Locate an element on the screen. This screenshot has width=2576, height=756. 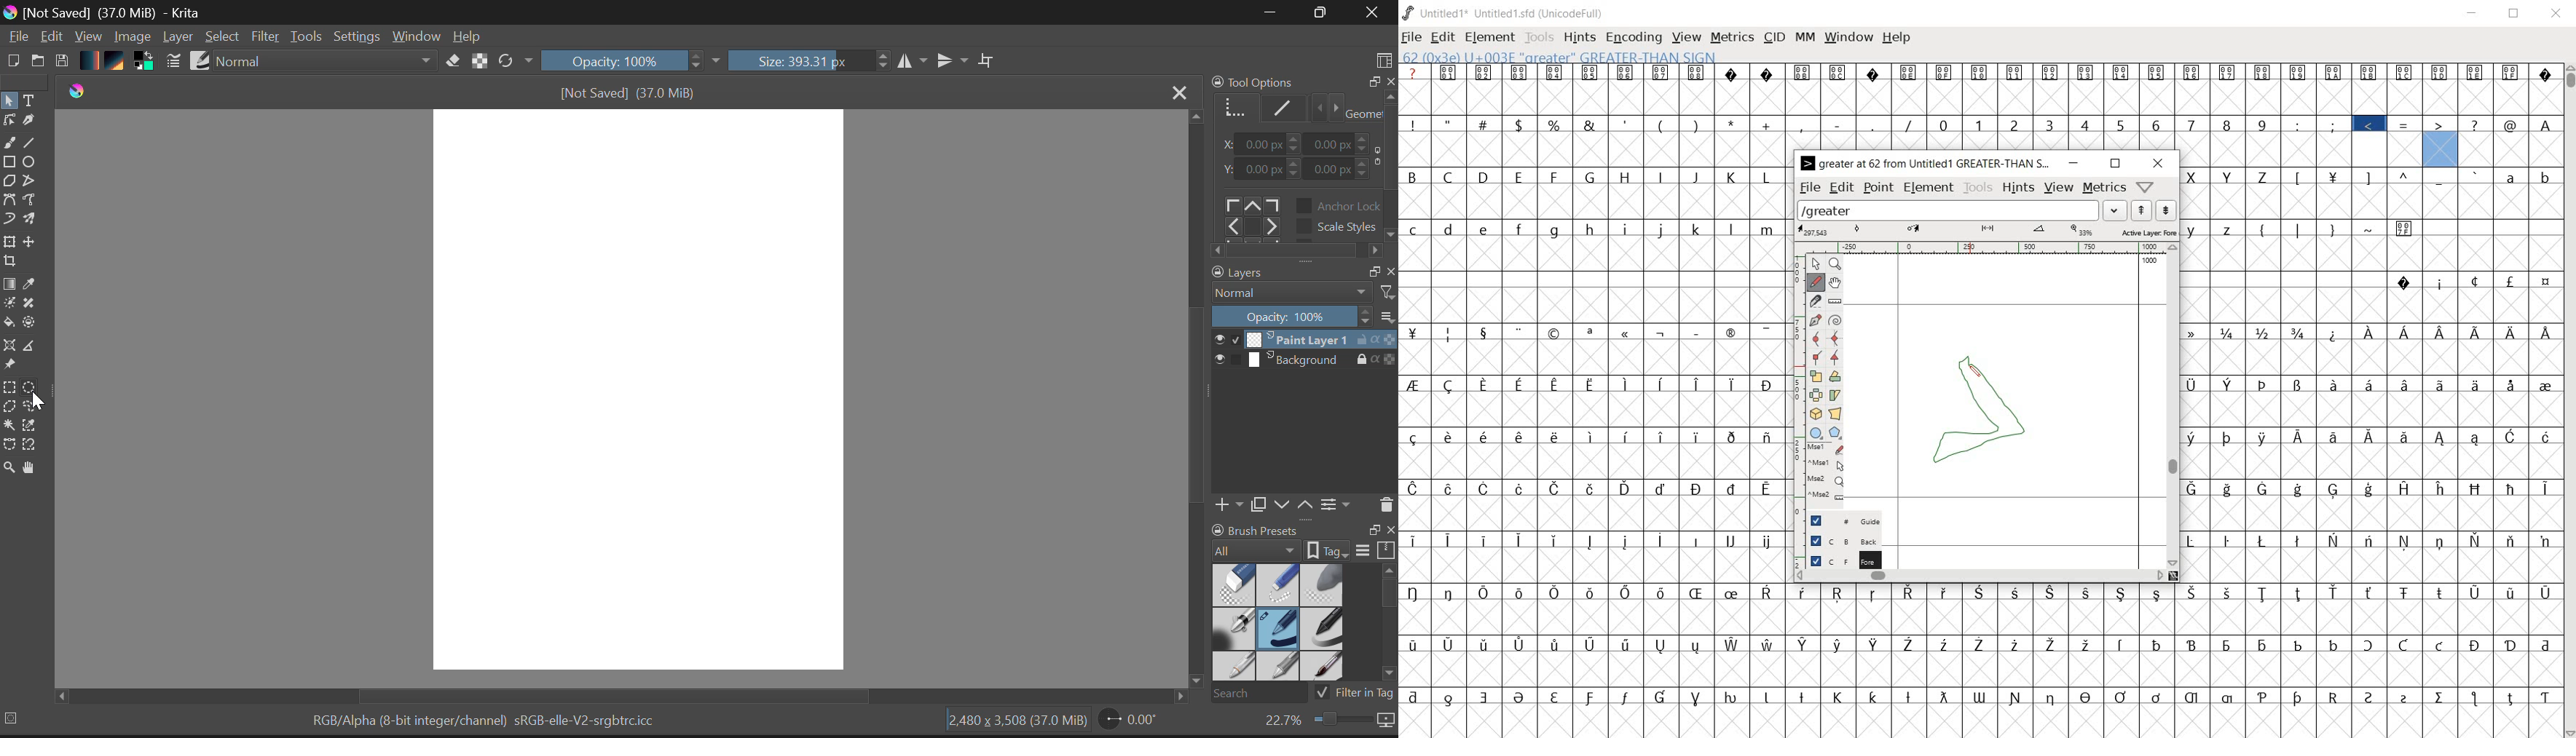
Colors in use is located at coordinates (143, 62).